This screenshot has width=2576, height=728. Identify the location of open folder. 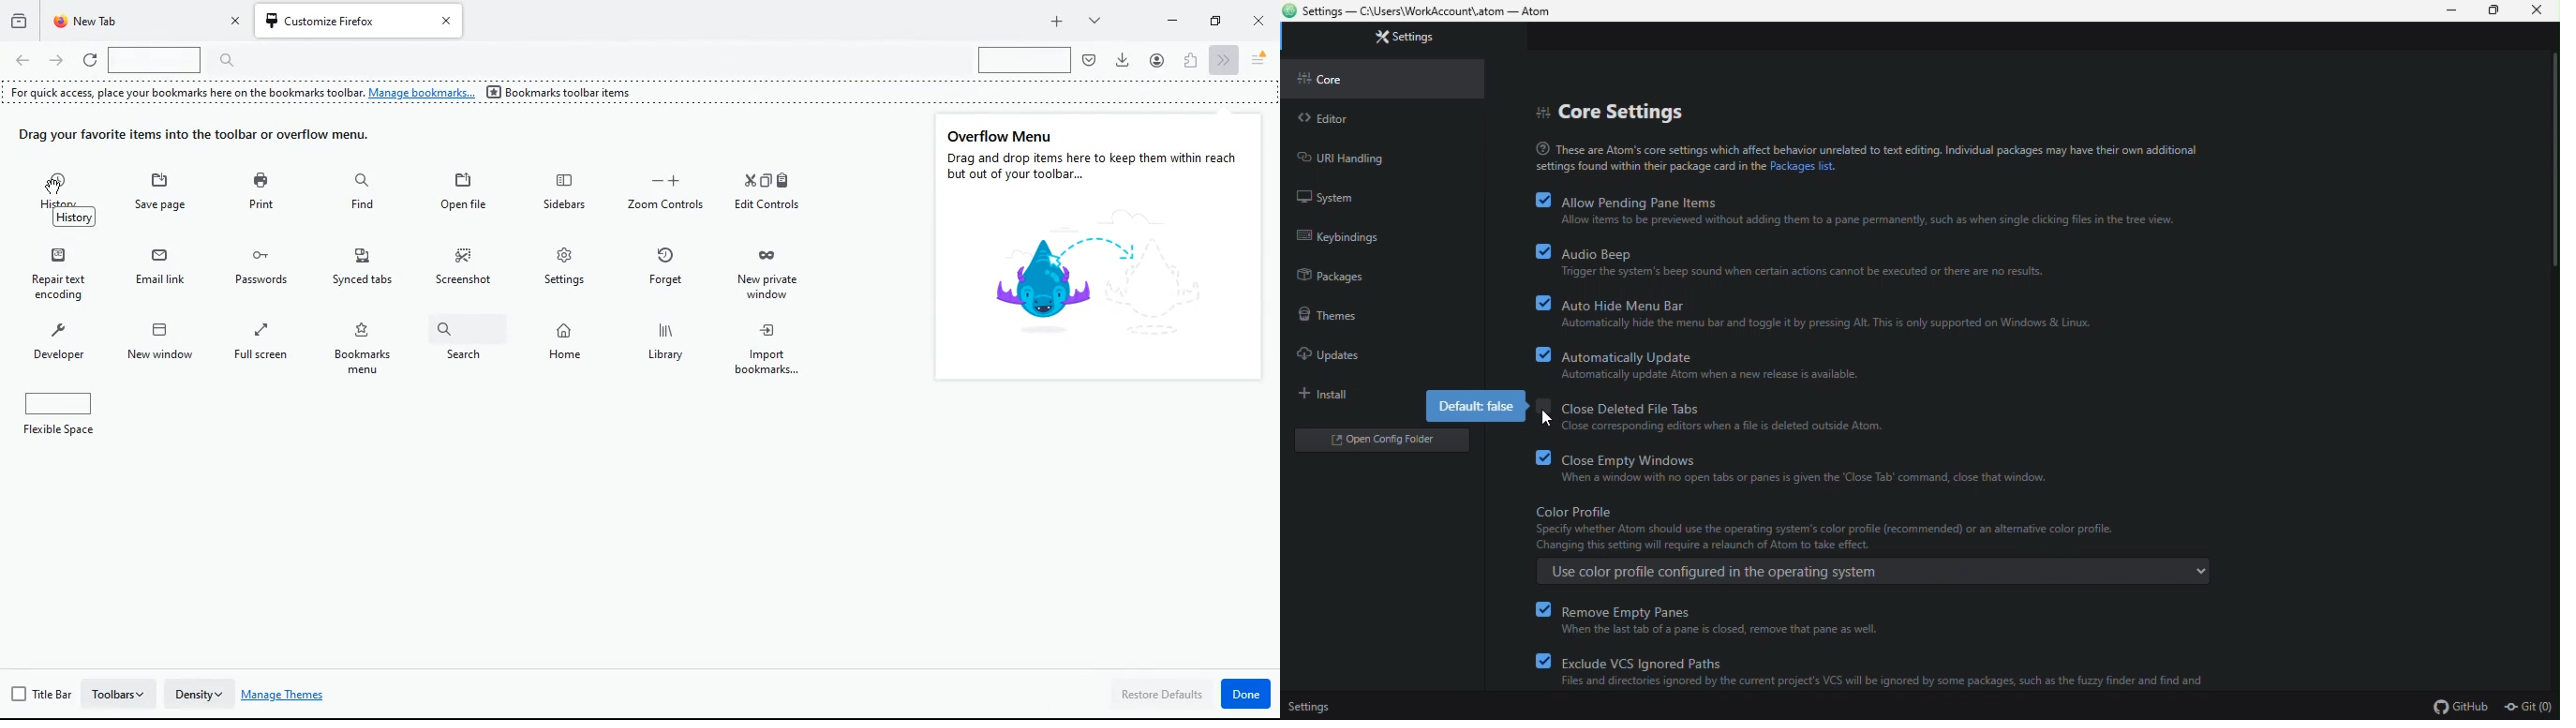
(1371, 440).